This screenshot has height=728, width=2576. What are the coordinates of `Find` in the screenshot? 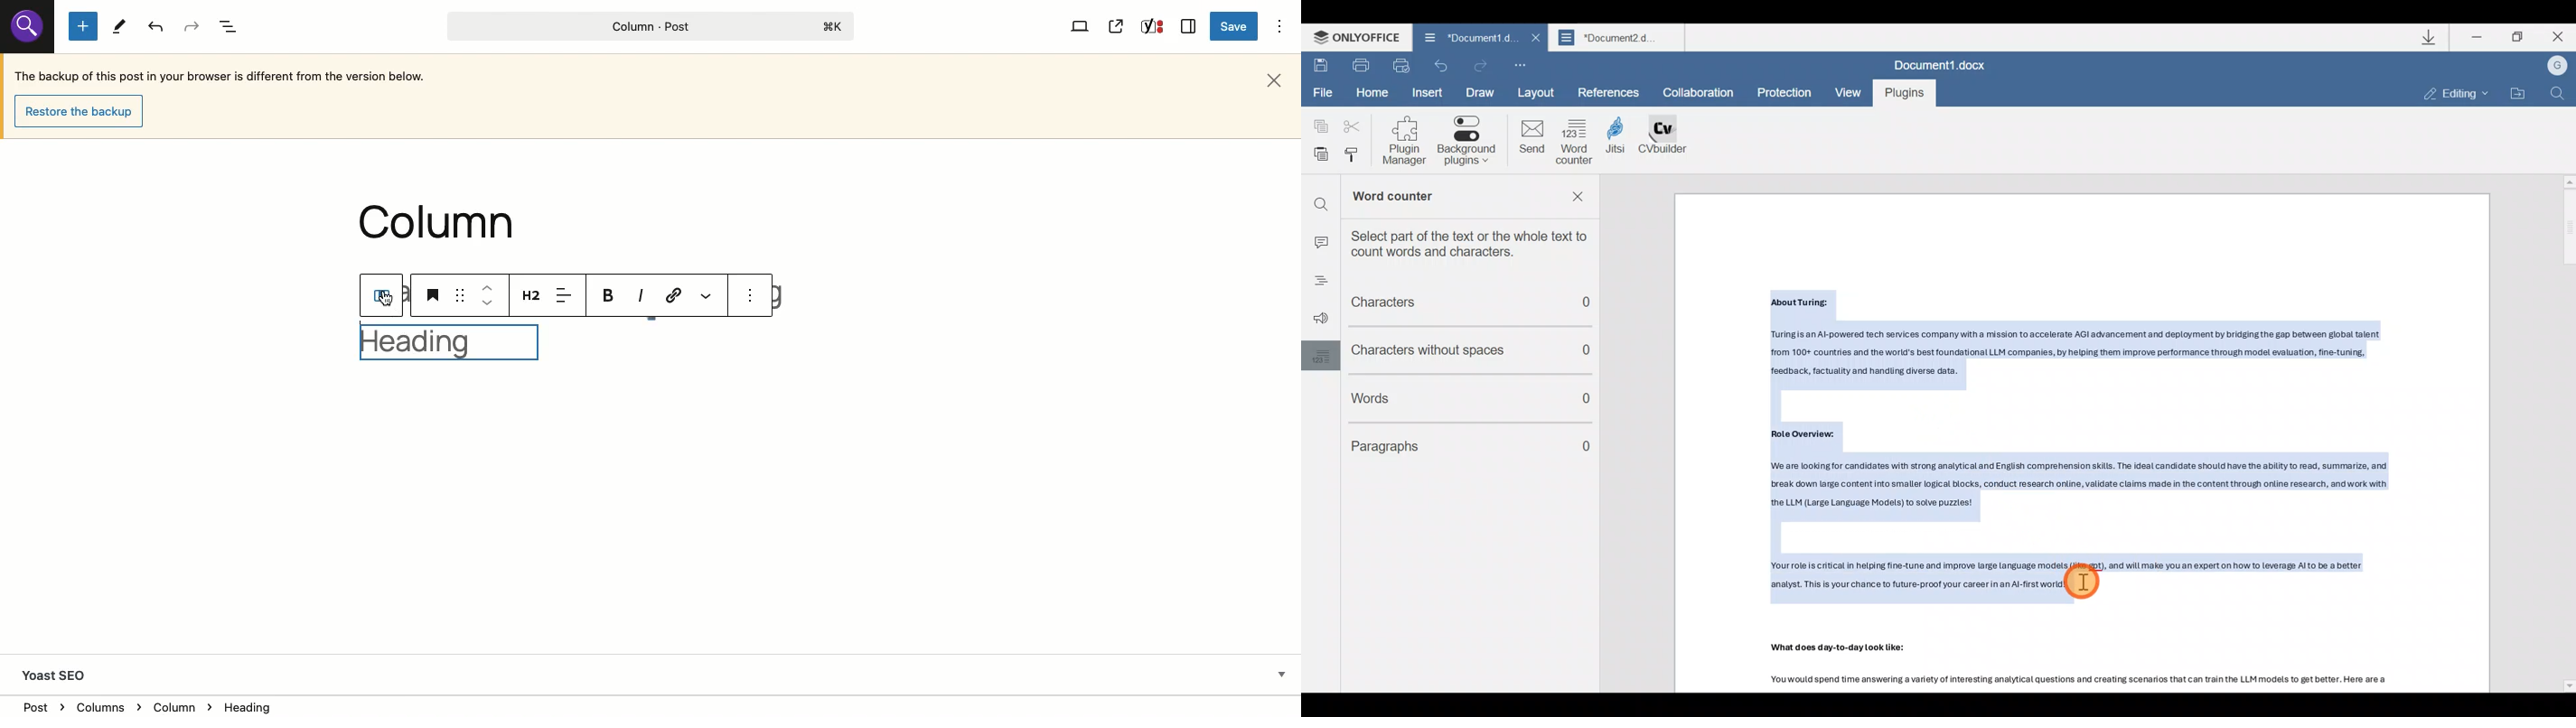 It's located at (2561, 95).